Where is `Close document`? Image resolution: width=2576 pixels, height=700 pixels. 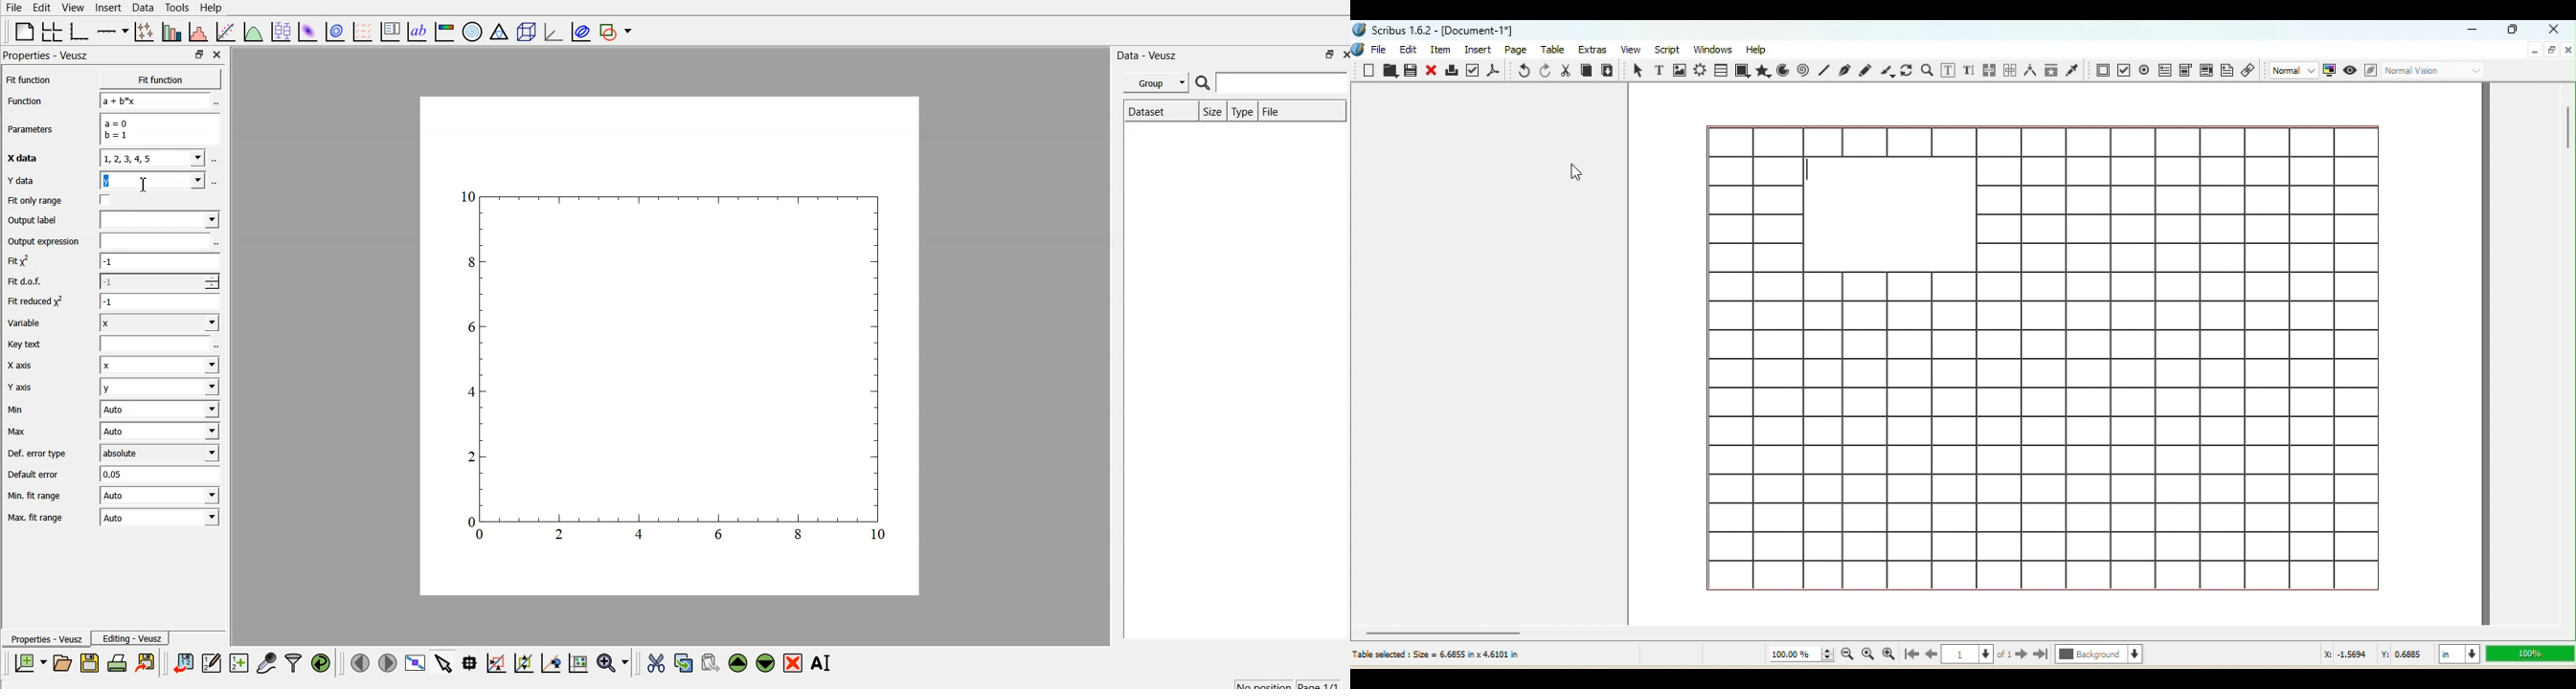
Close document is located at coordinates (2567, 49).